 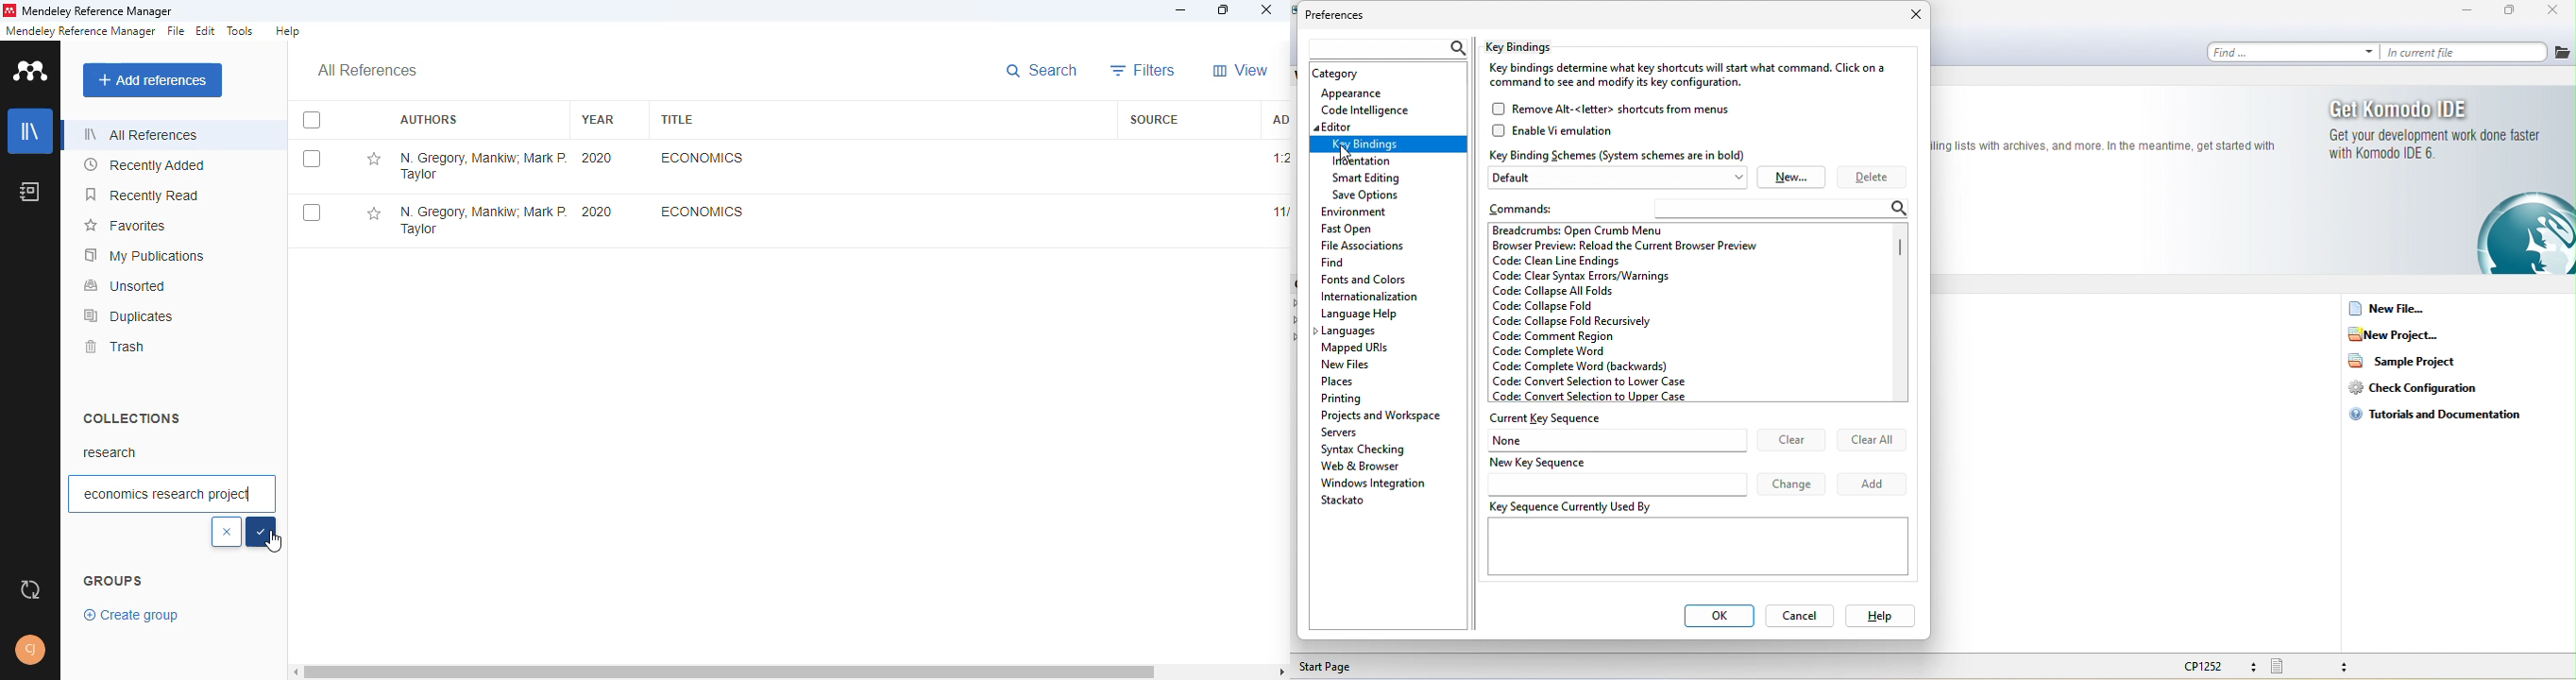 I want to click on logo, so click(x=32, y=70).